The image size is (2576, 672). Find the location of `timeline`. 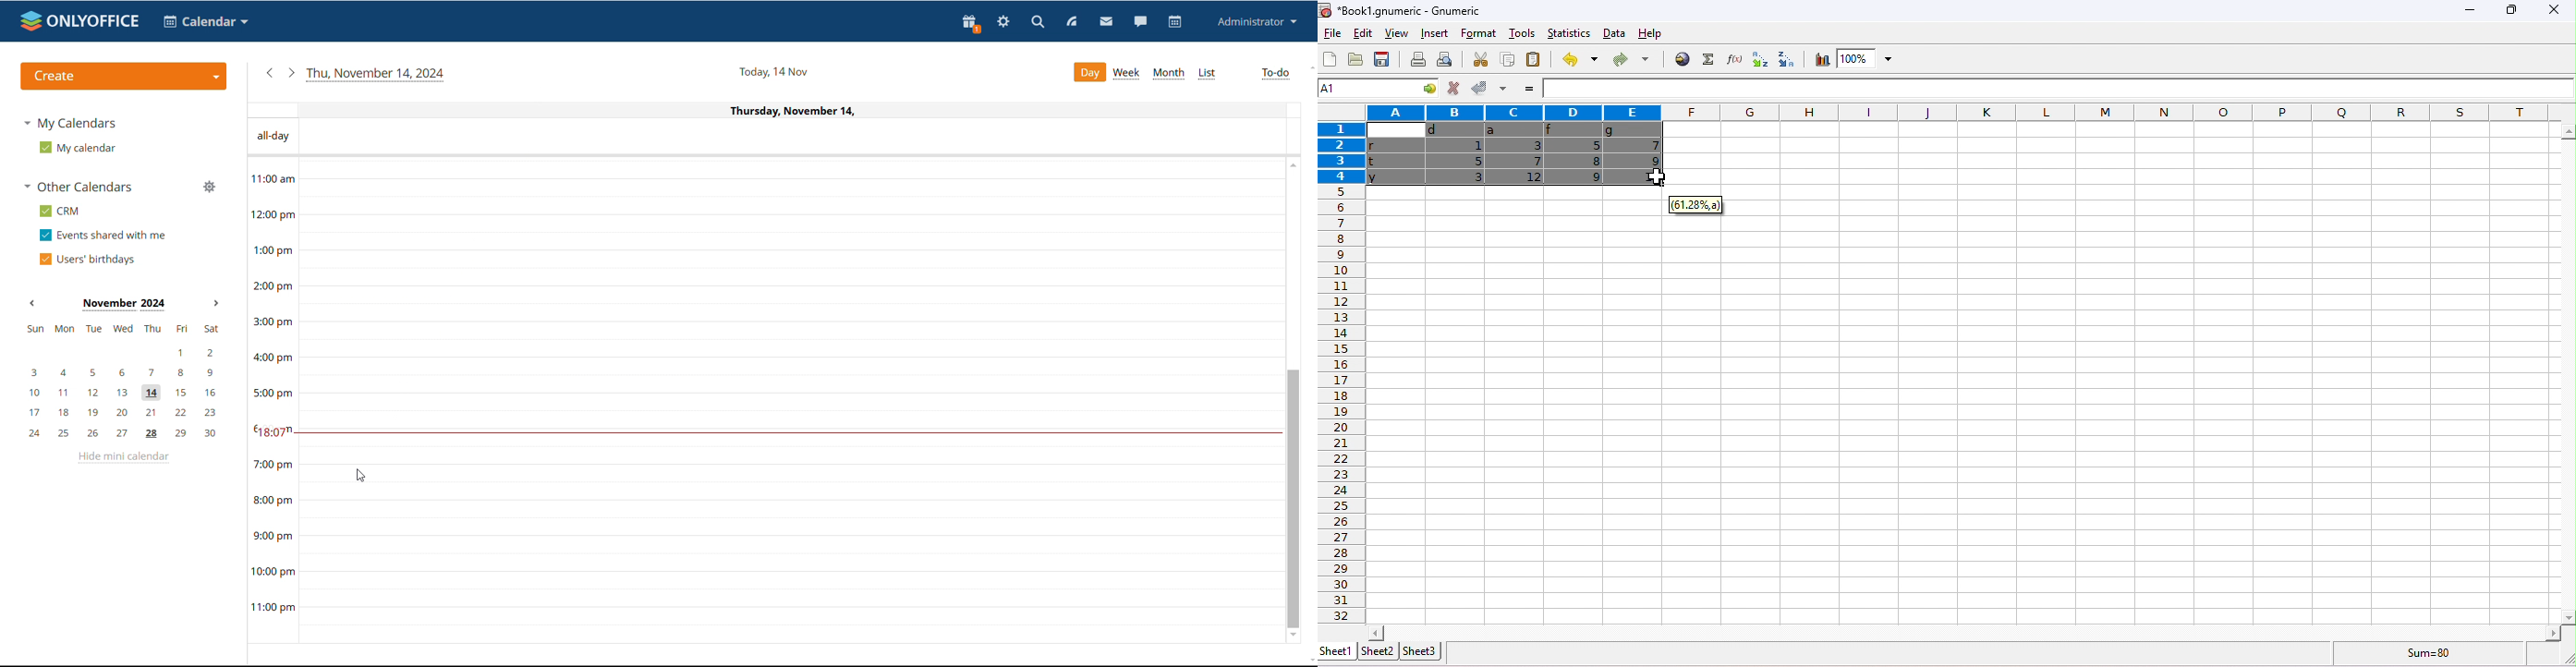

timeline is located at coordinates (273, 400).